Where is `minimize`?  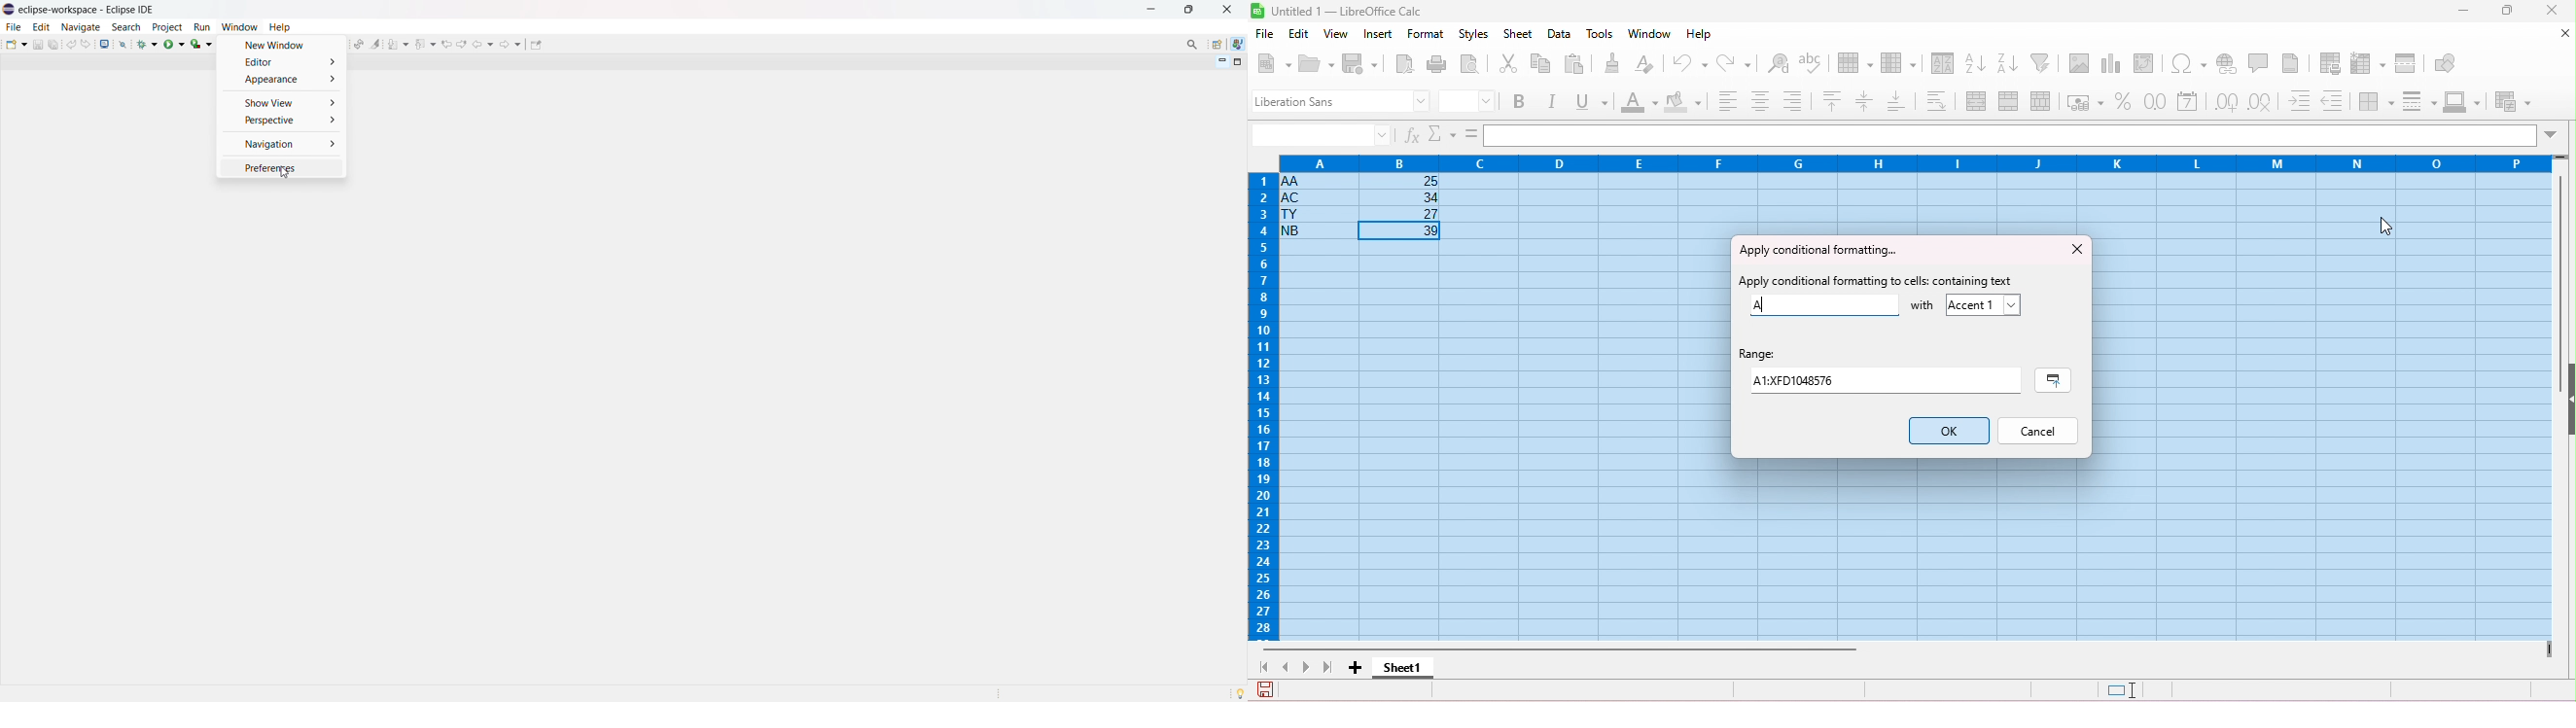
minimize is located at coordinates (2462, 12).